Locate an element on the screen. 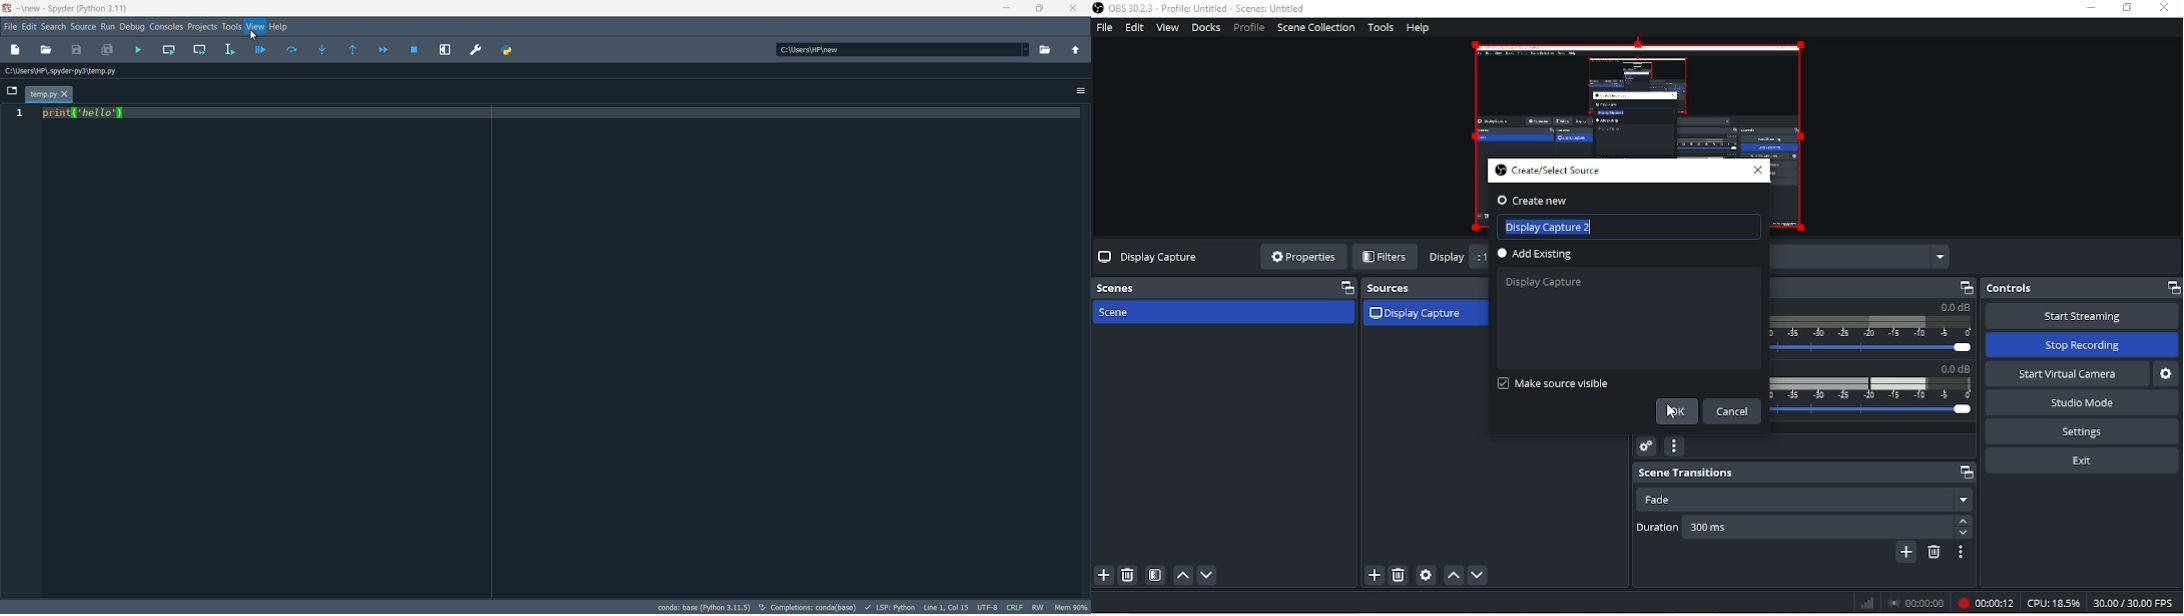  File is located at coordinates (1105, 28).